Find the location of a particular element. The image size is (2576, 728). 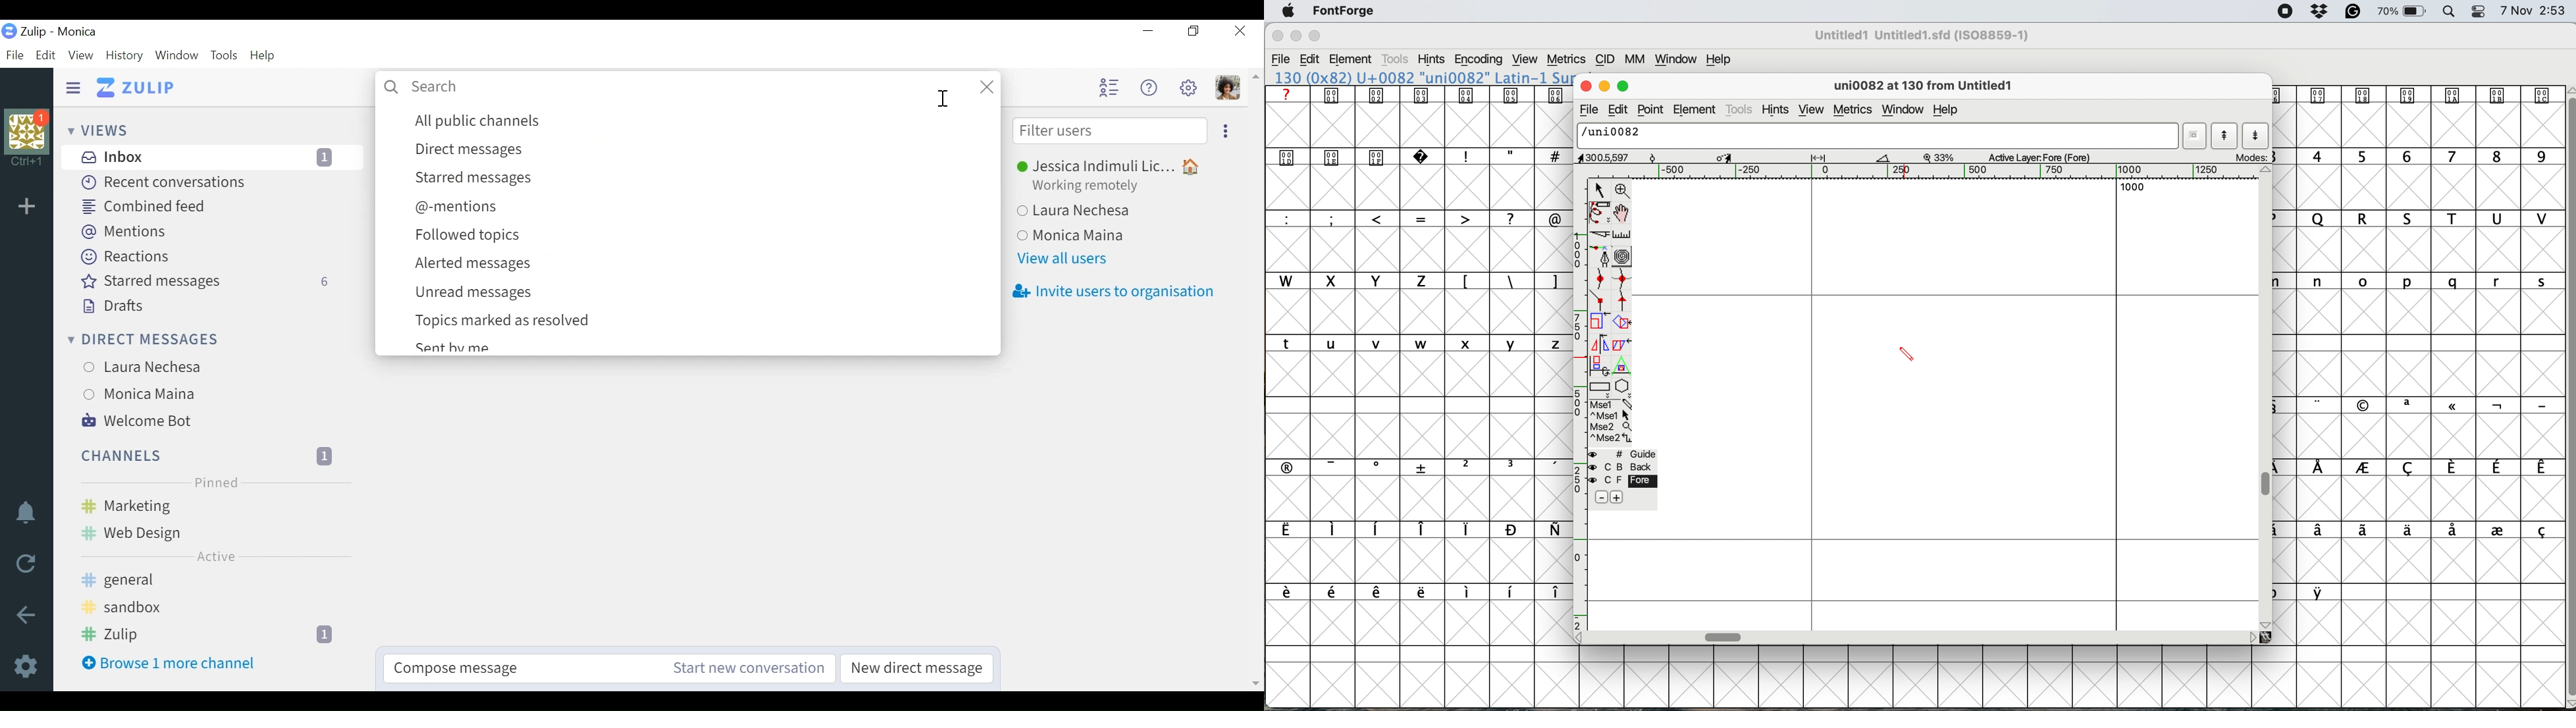

horizontal scale is located at coordinates (1944, 172).